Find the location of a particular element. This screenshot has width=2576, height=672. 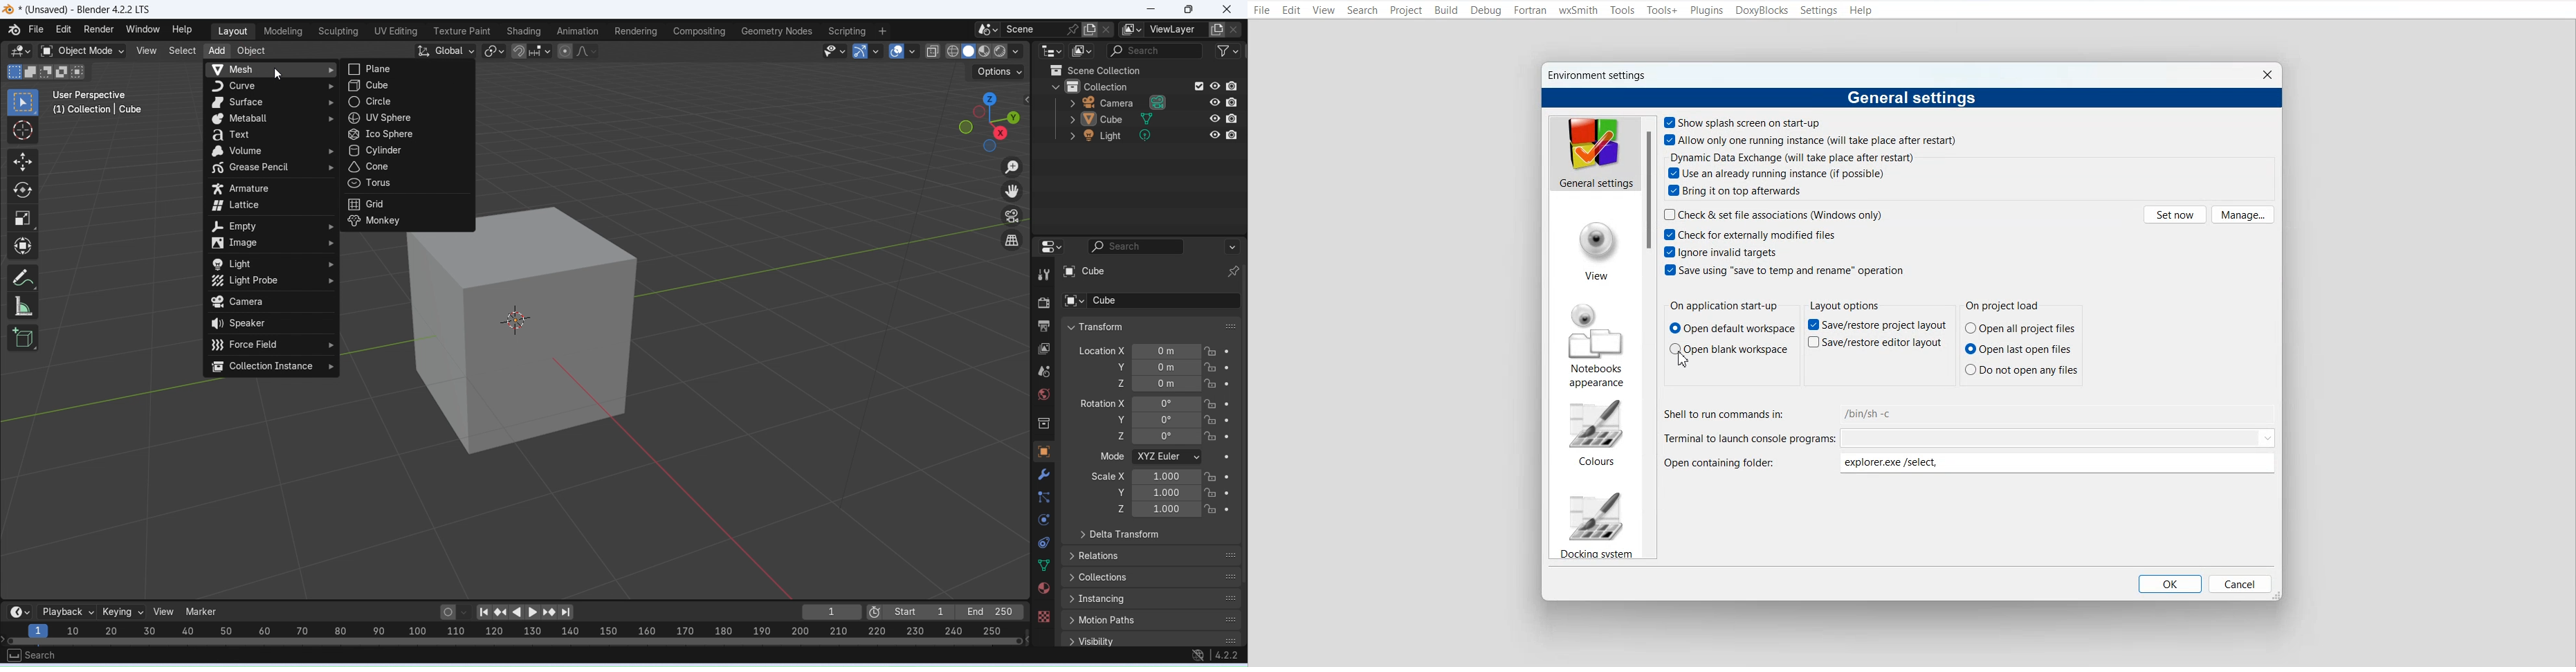

Minimize is located at coordinates (1151, 9).